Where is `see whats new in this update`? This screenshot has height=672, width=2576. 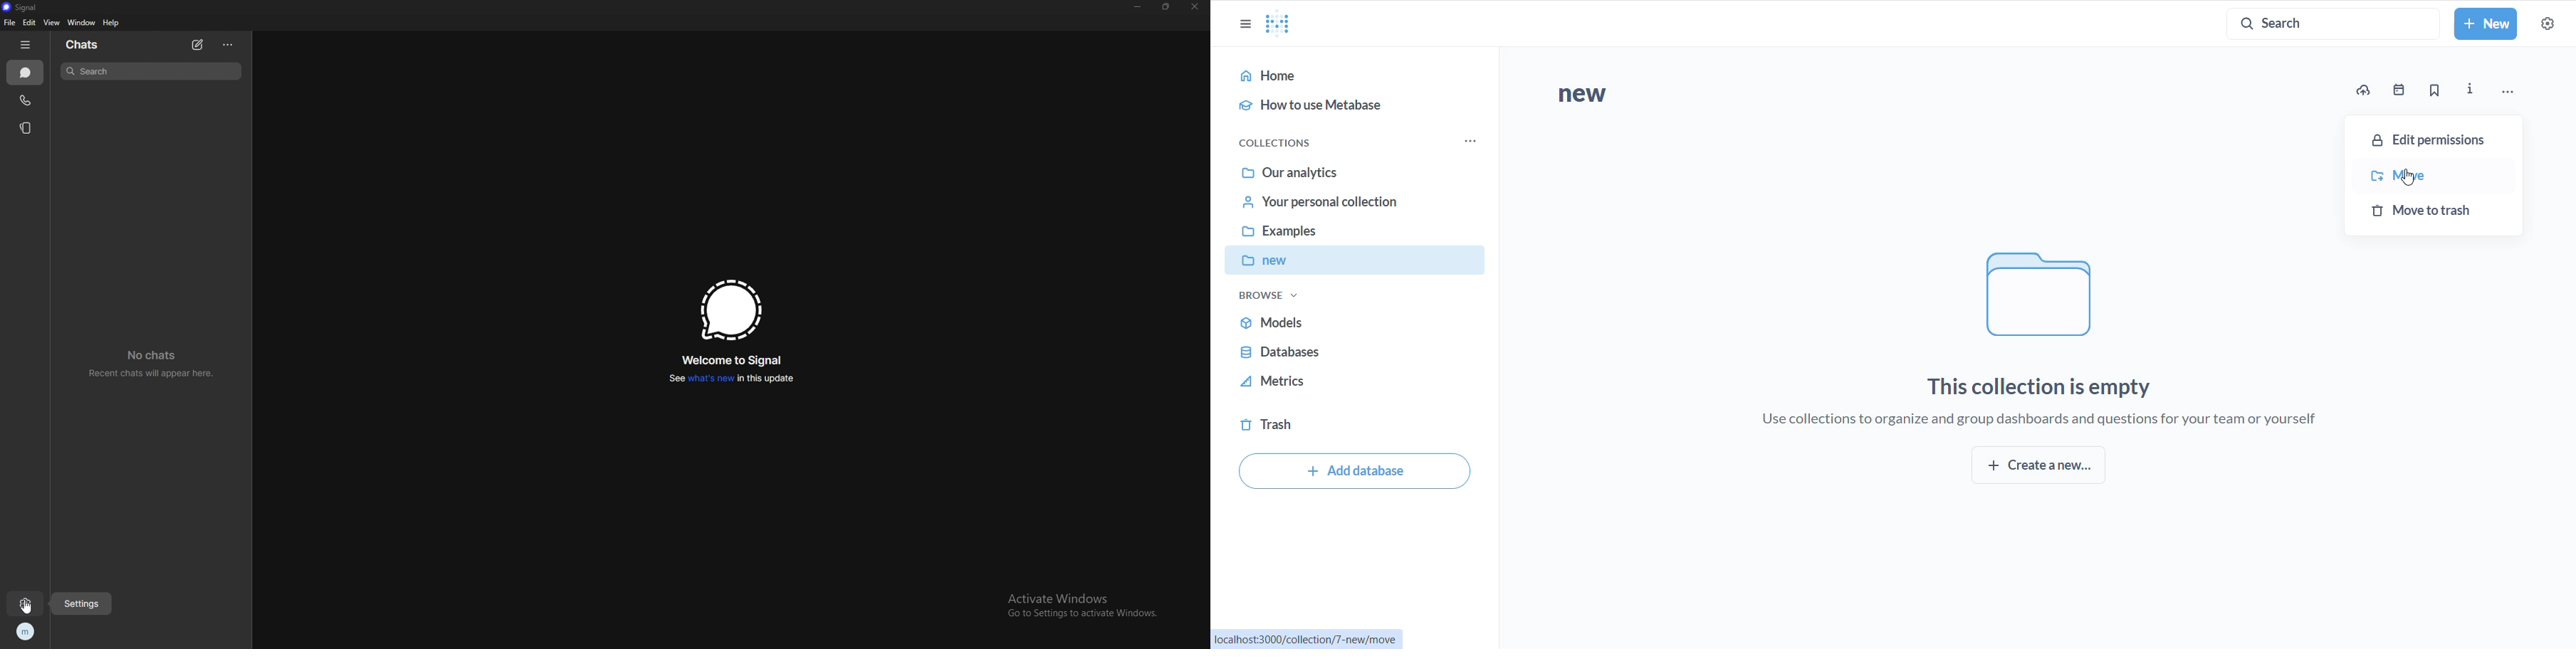
see whats new in this update is located at coordinates (729, 378).